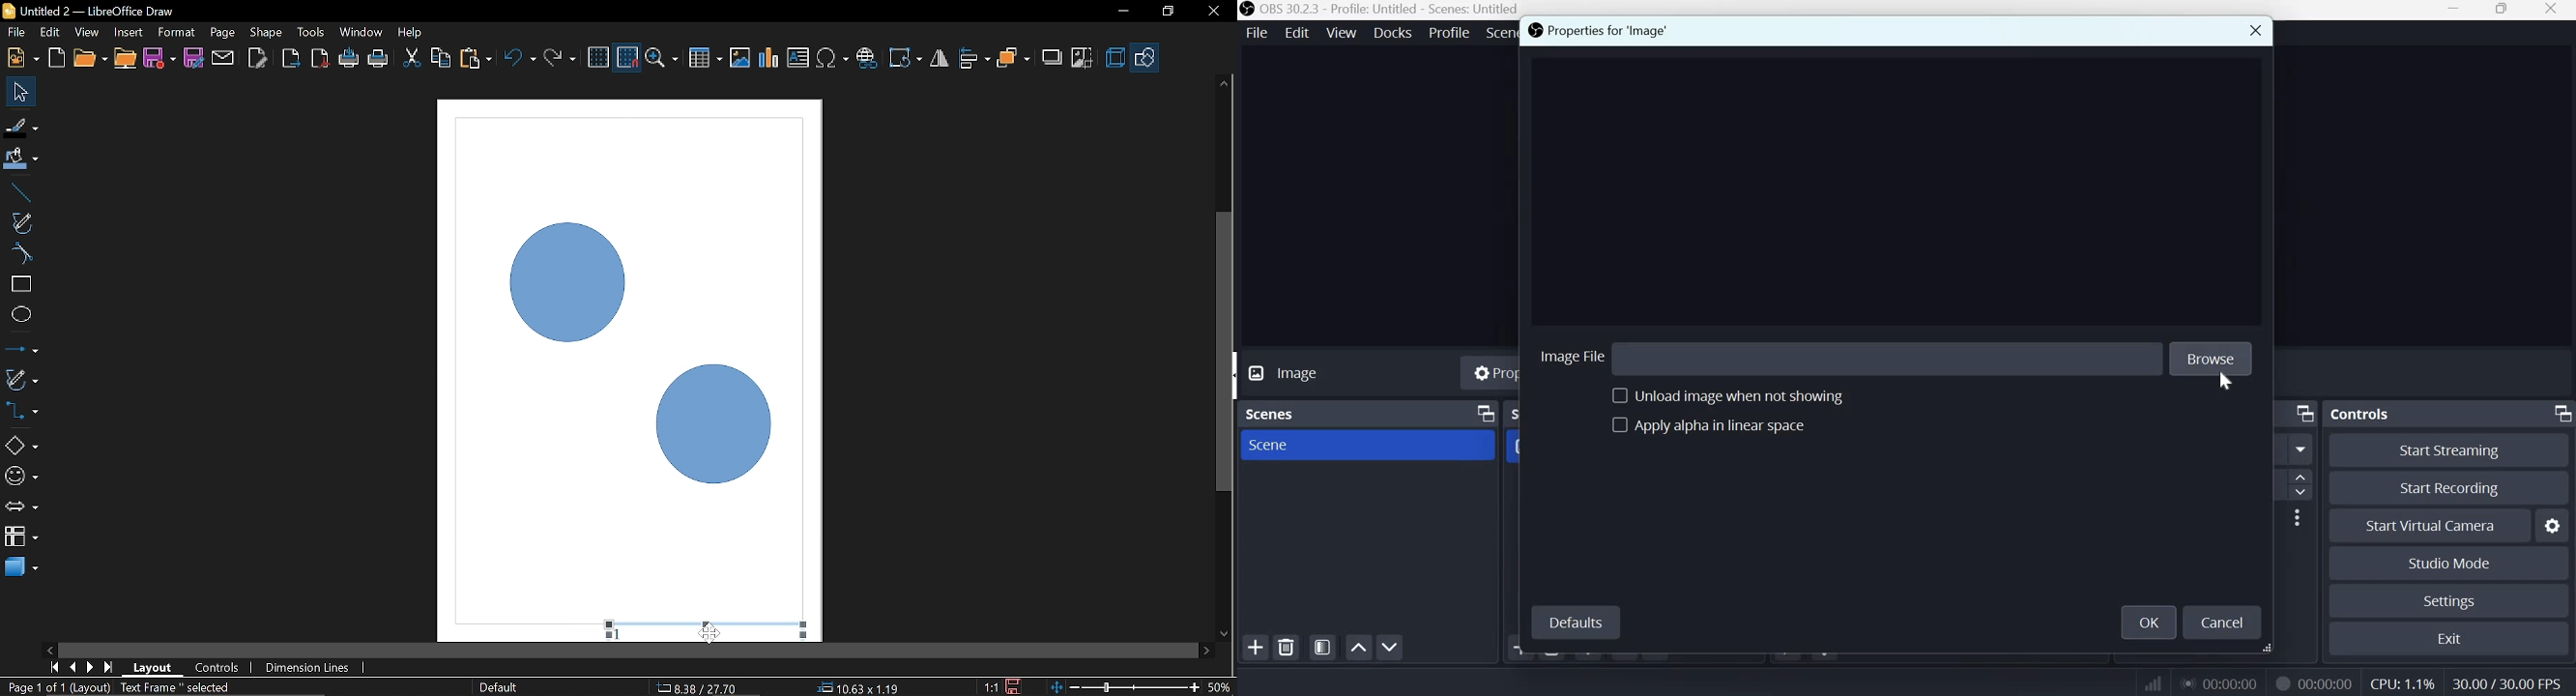 Image resolution: width=2576 pixels, height=700 pixels. Describe the element at coordinates (1230, 376) in the screenshot. I see `Sidebar` at that location.